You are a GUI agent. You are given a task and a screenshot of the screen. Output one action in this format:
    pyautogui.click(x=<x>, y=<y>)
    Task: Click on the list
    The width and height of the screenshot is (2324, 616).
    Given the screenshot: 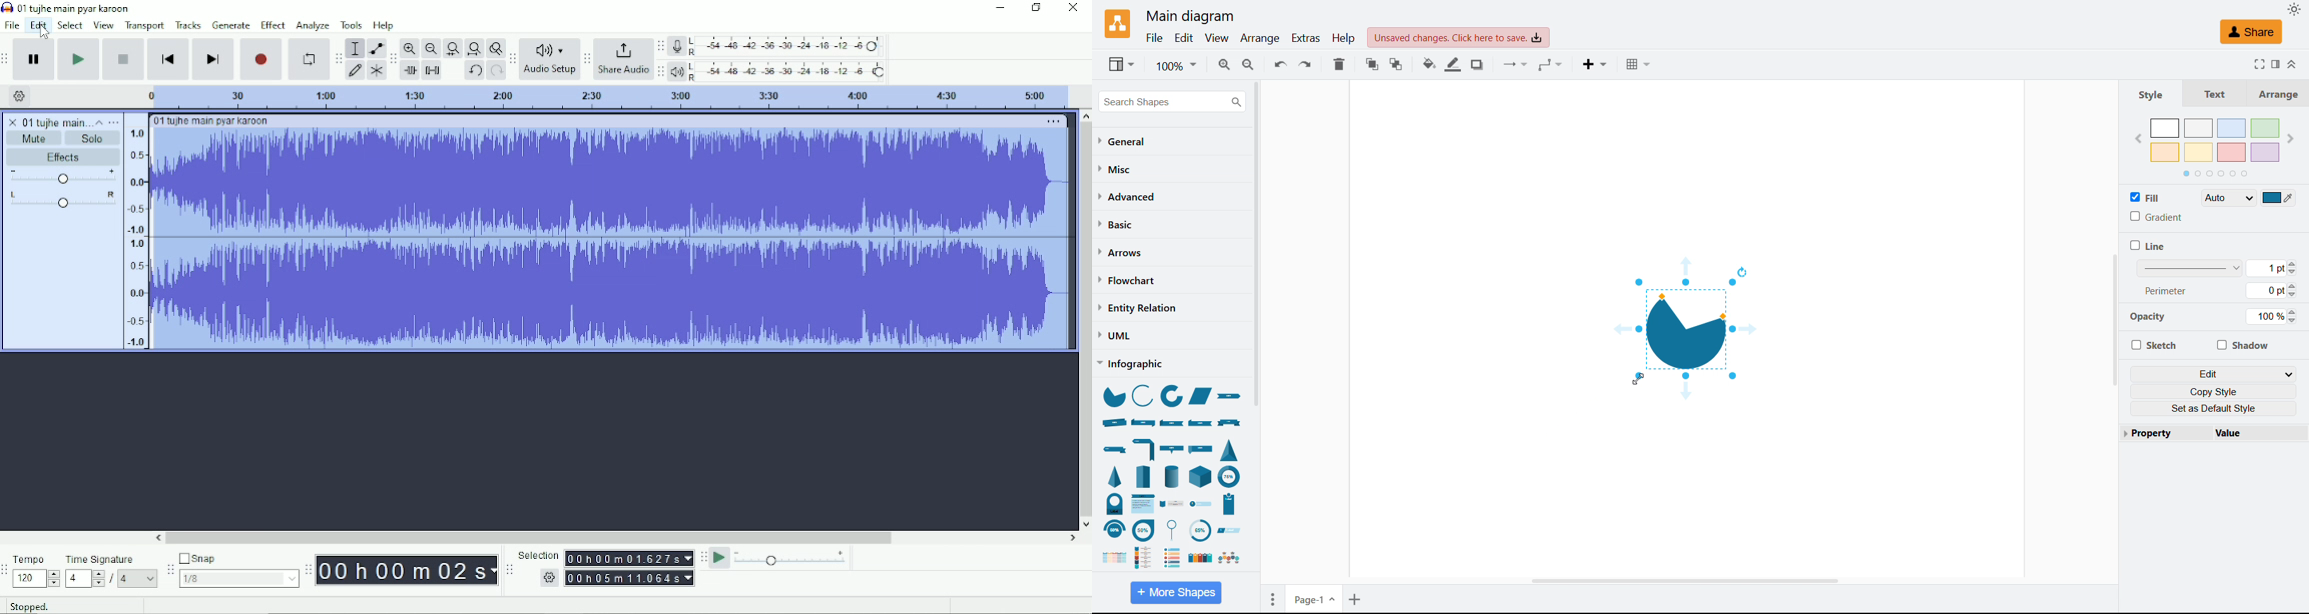 What is the action you would take?
    pyautogui.click(x=1199, y=558)
    